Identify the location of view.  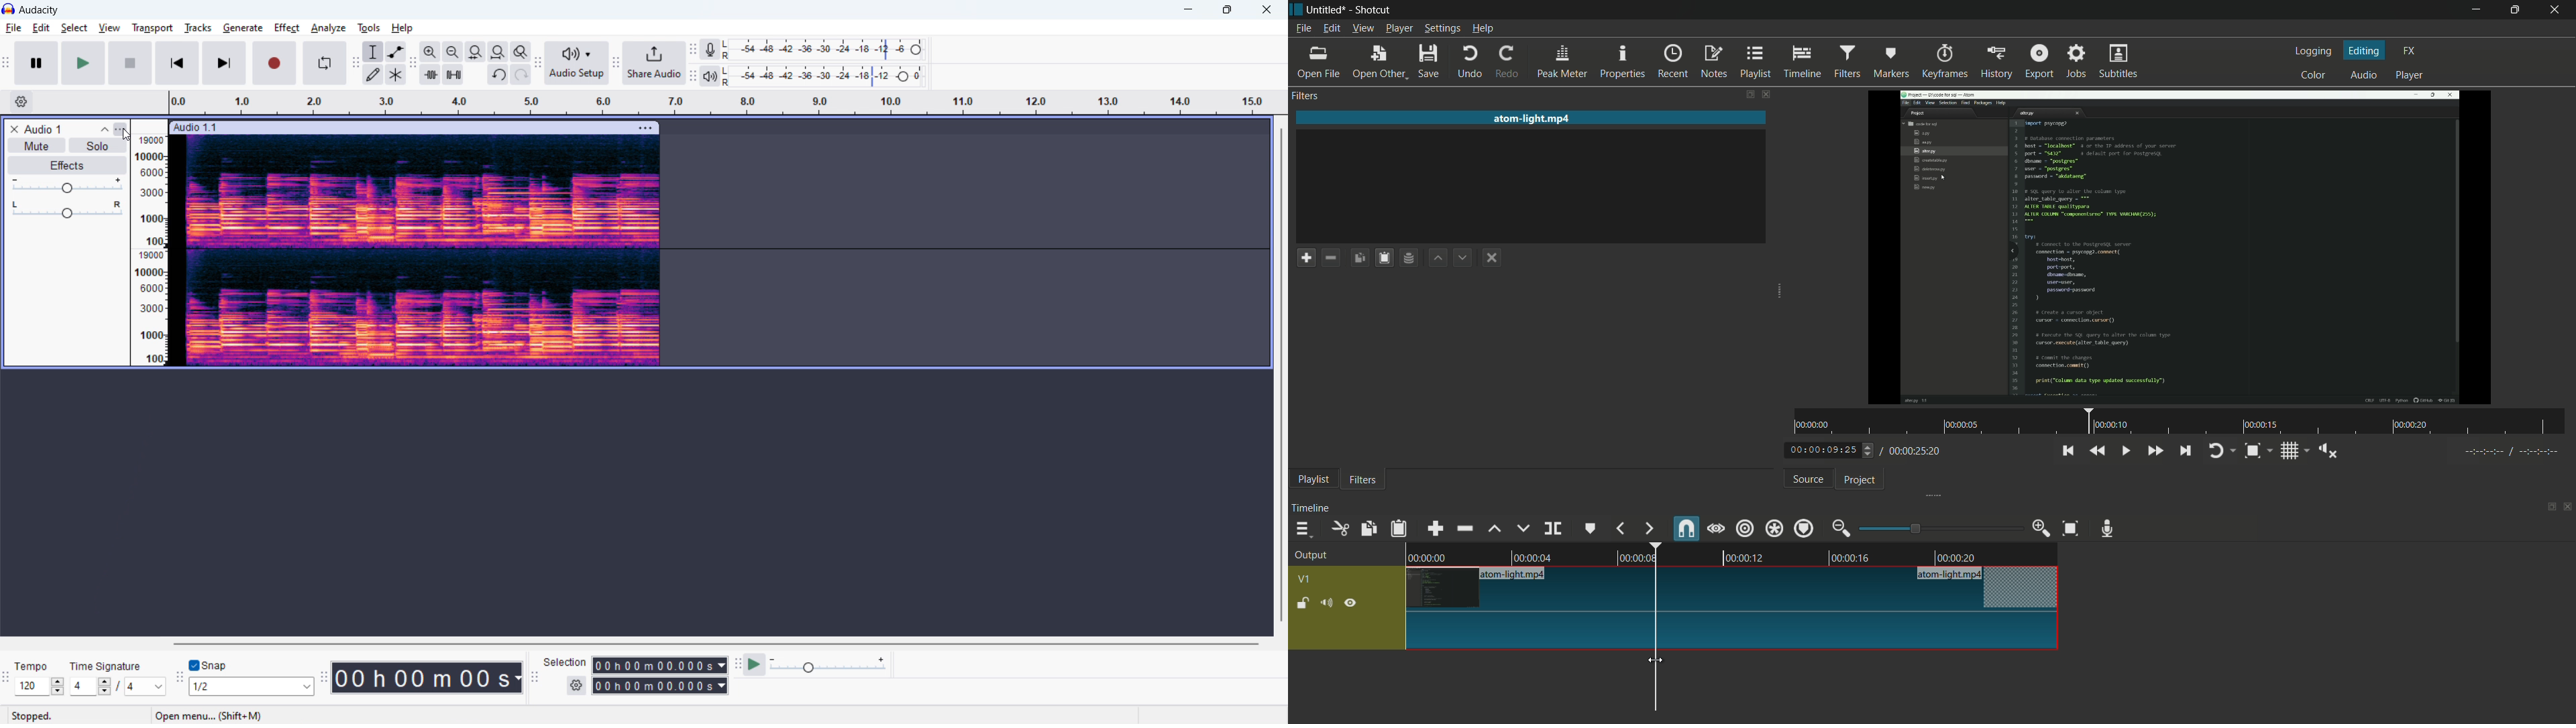
(109, 27).